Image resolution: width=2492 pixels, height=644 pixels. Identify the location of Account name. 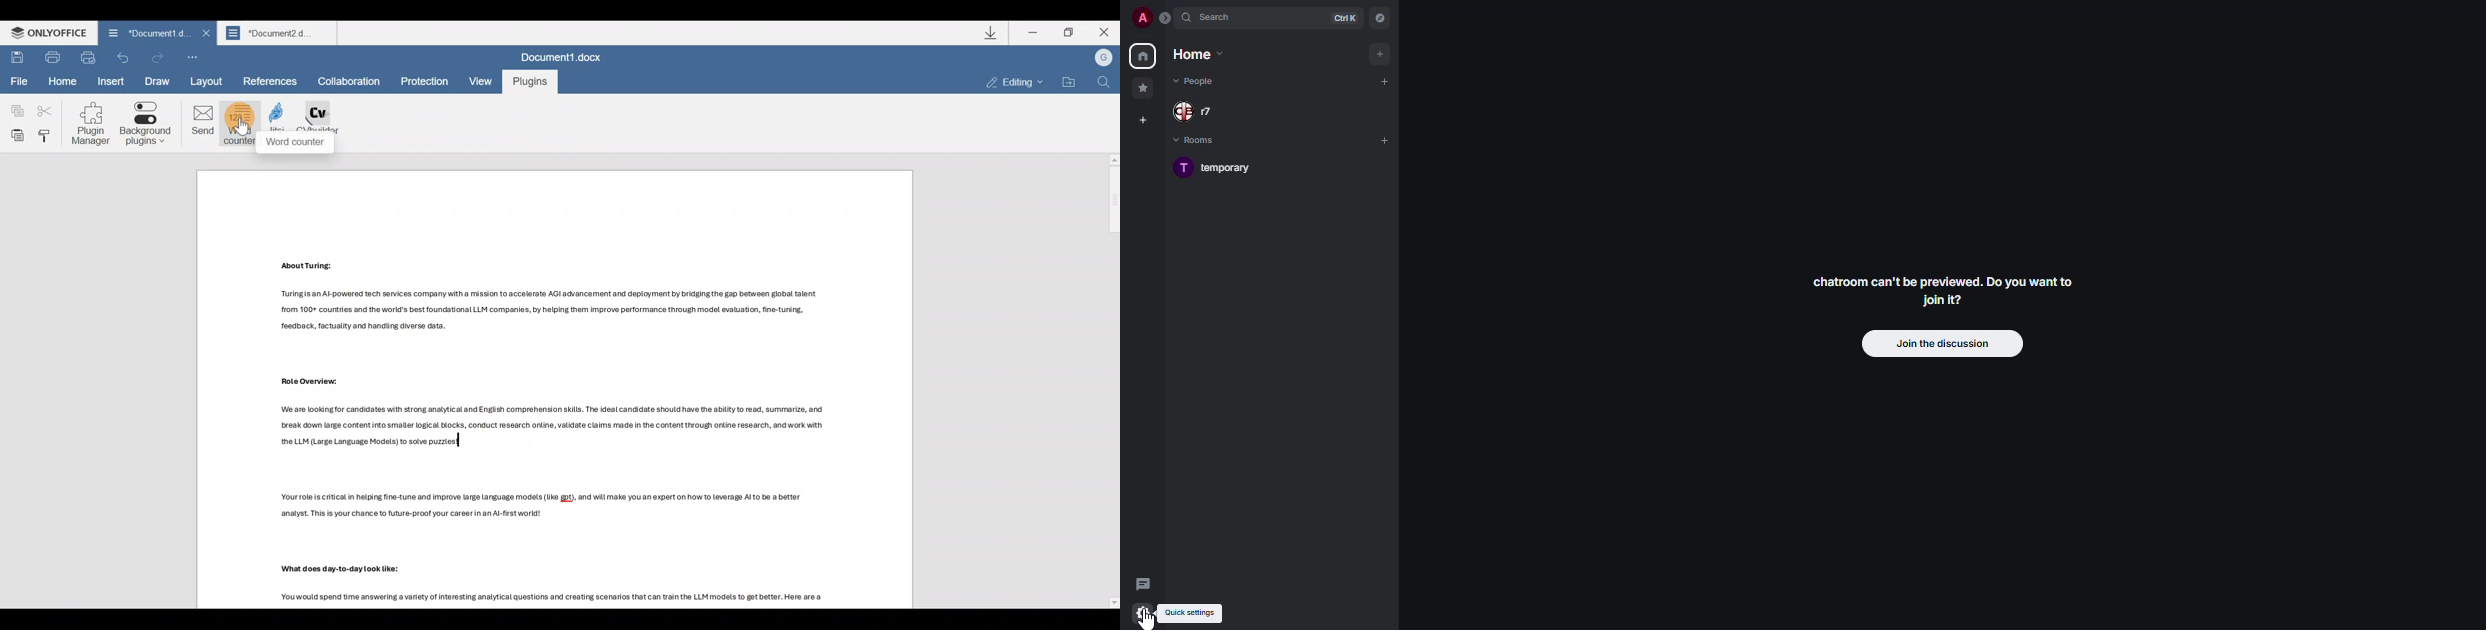
(1103, 58).